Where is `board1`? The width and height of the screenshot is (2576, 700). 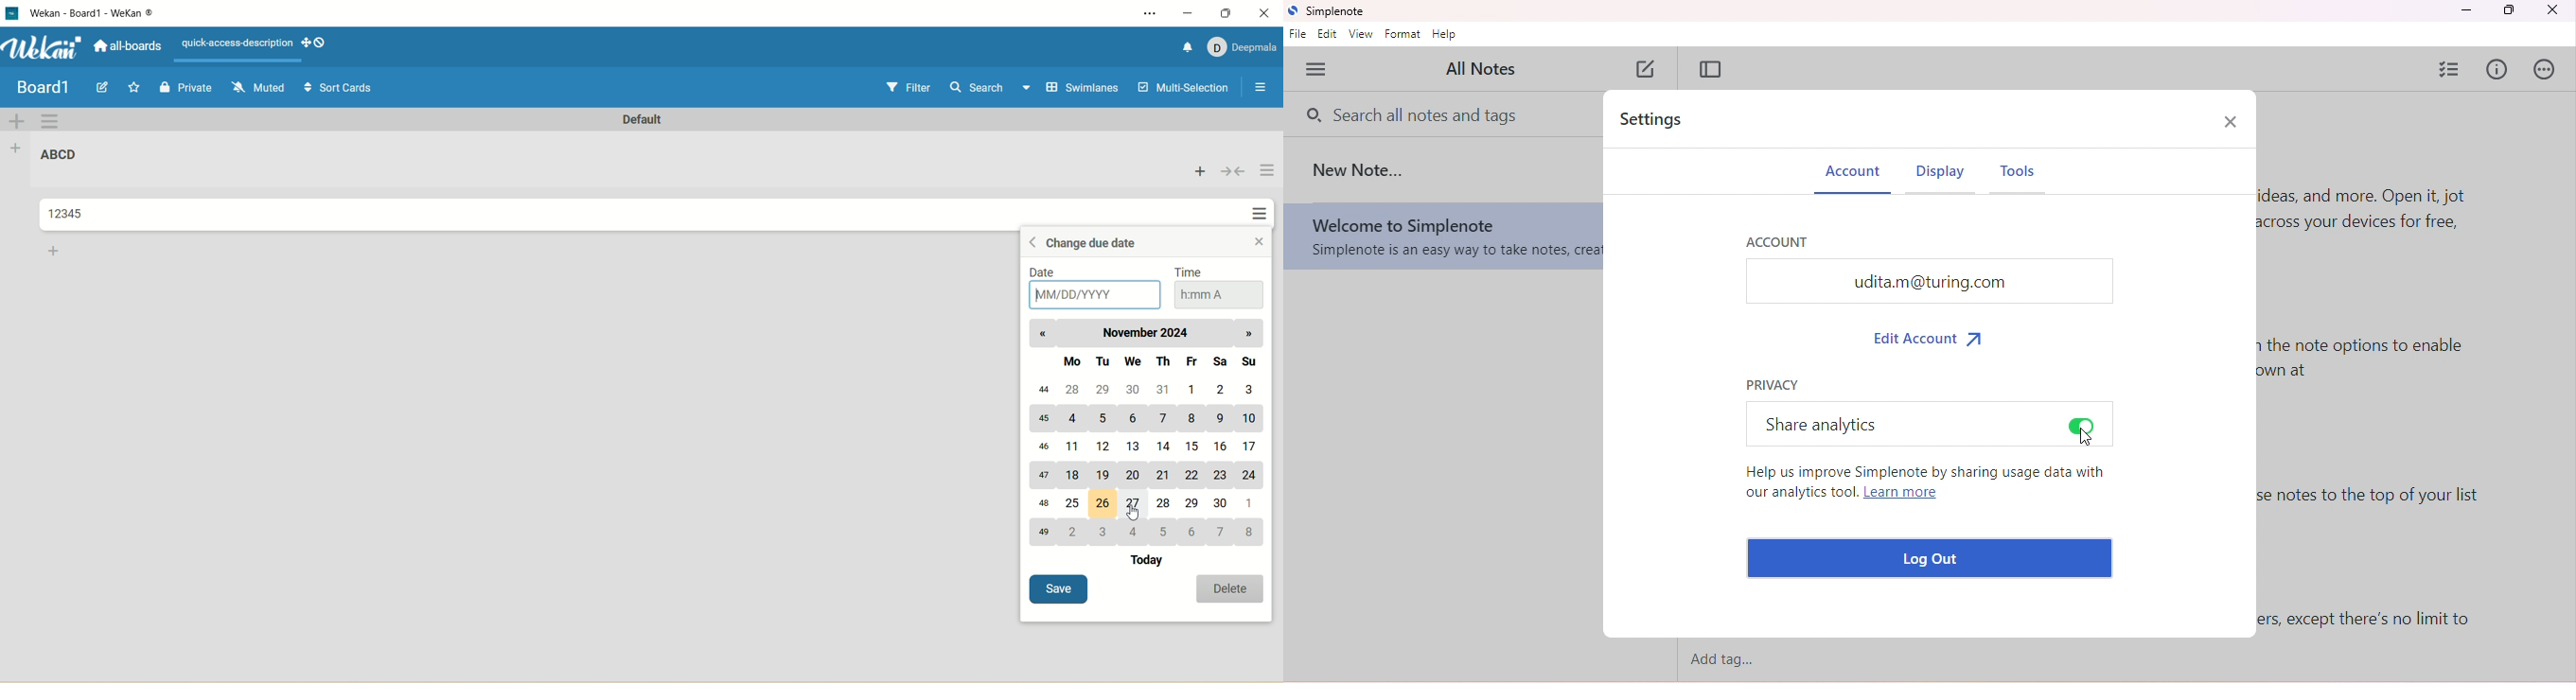
board1 is located at coordinates (43, 88).